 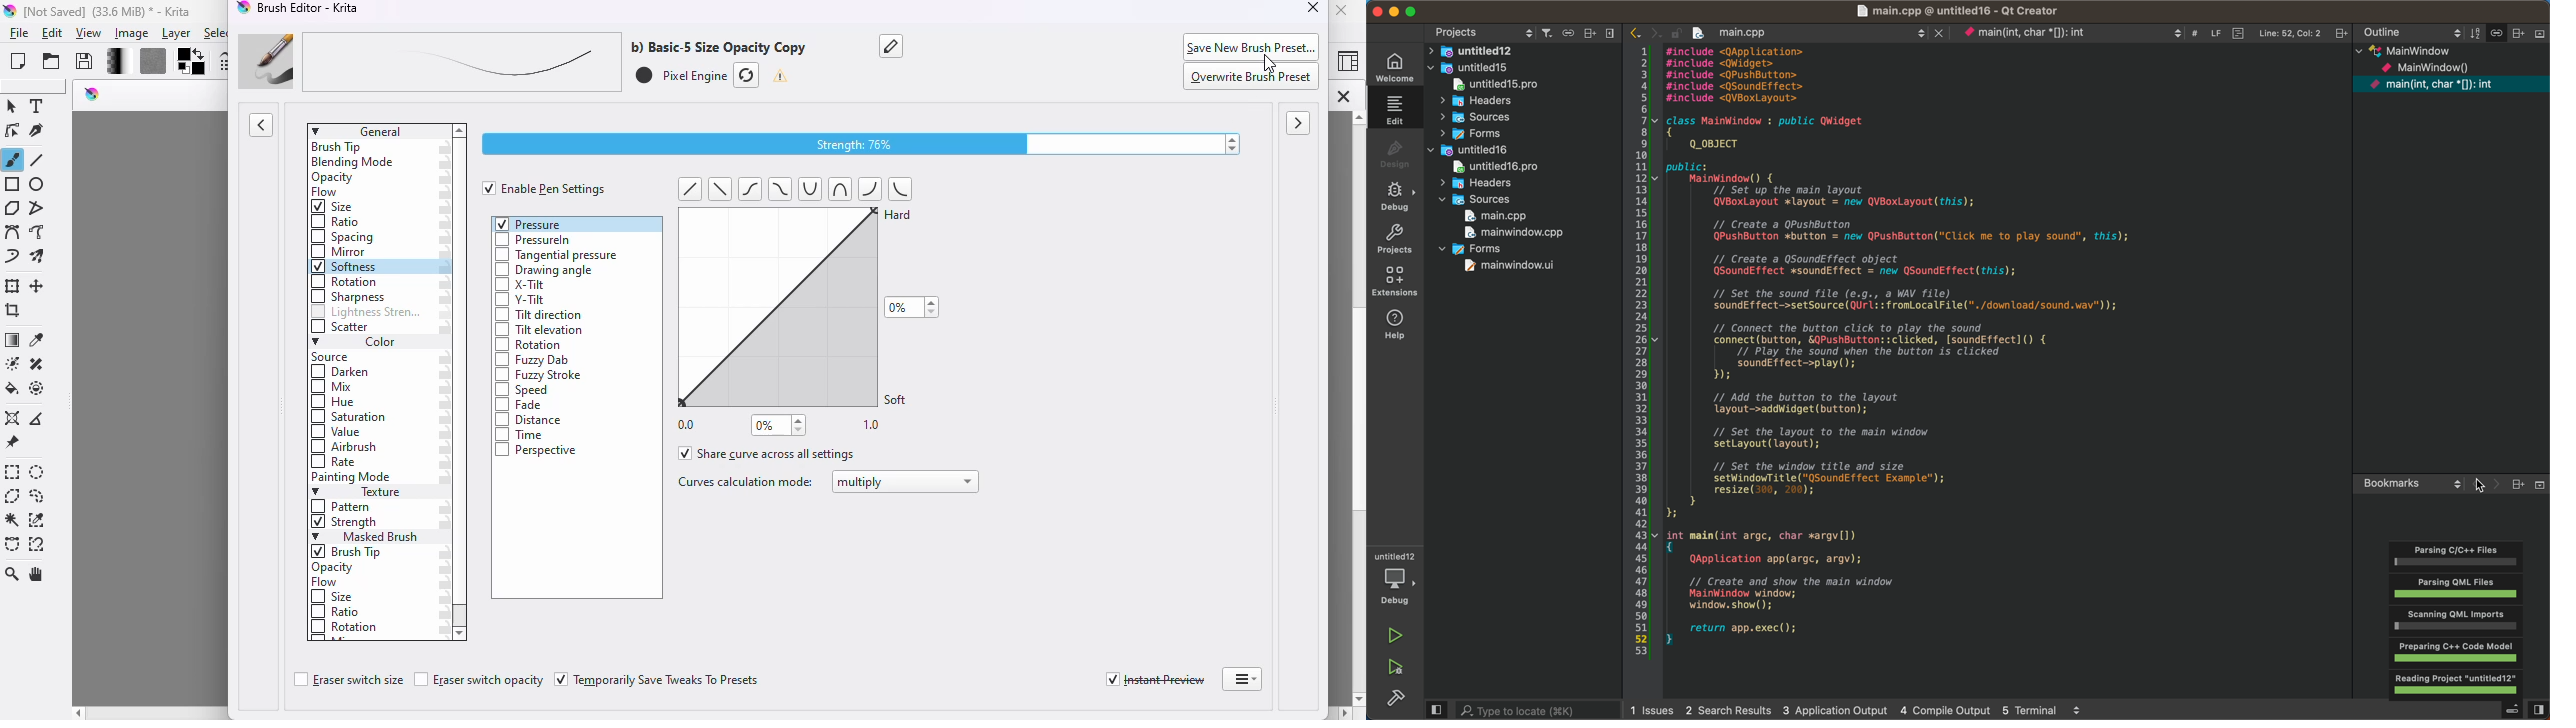 I want to click on opacity, so click(x=336, y=568).